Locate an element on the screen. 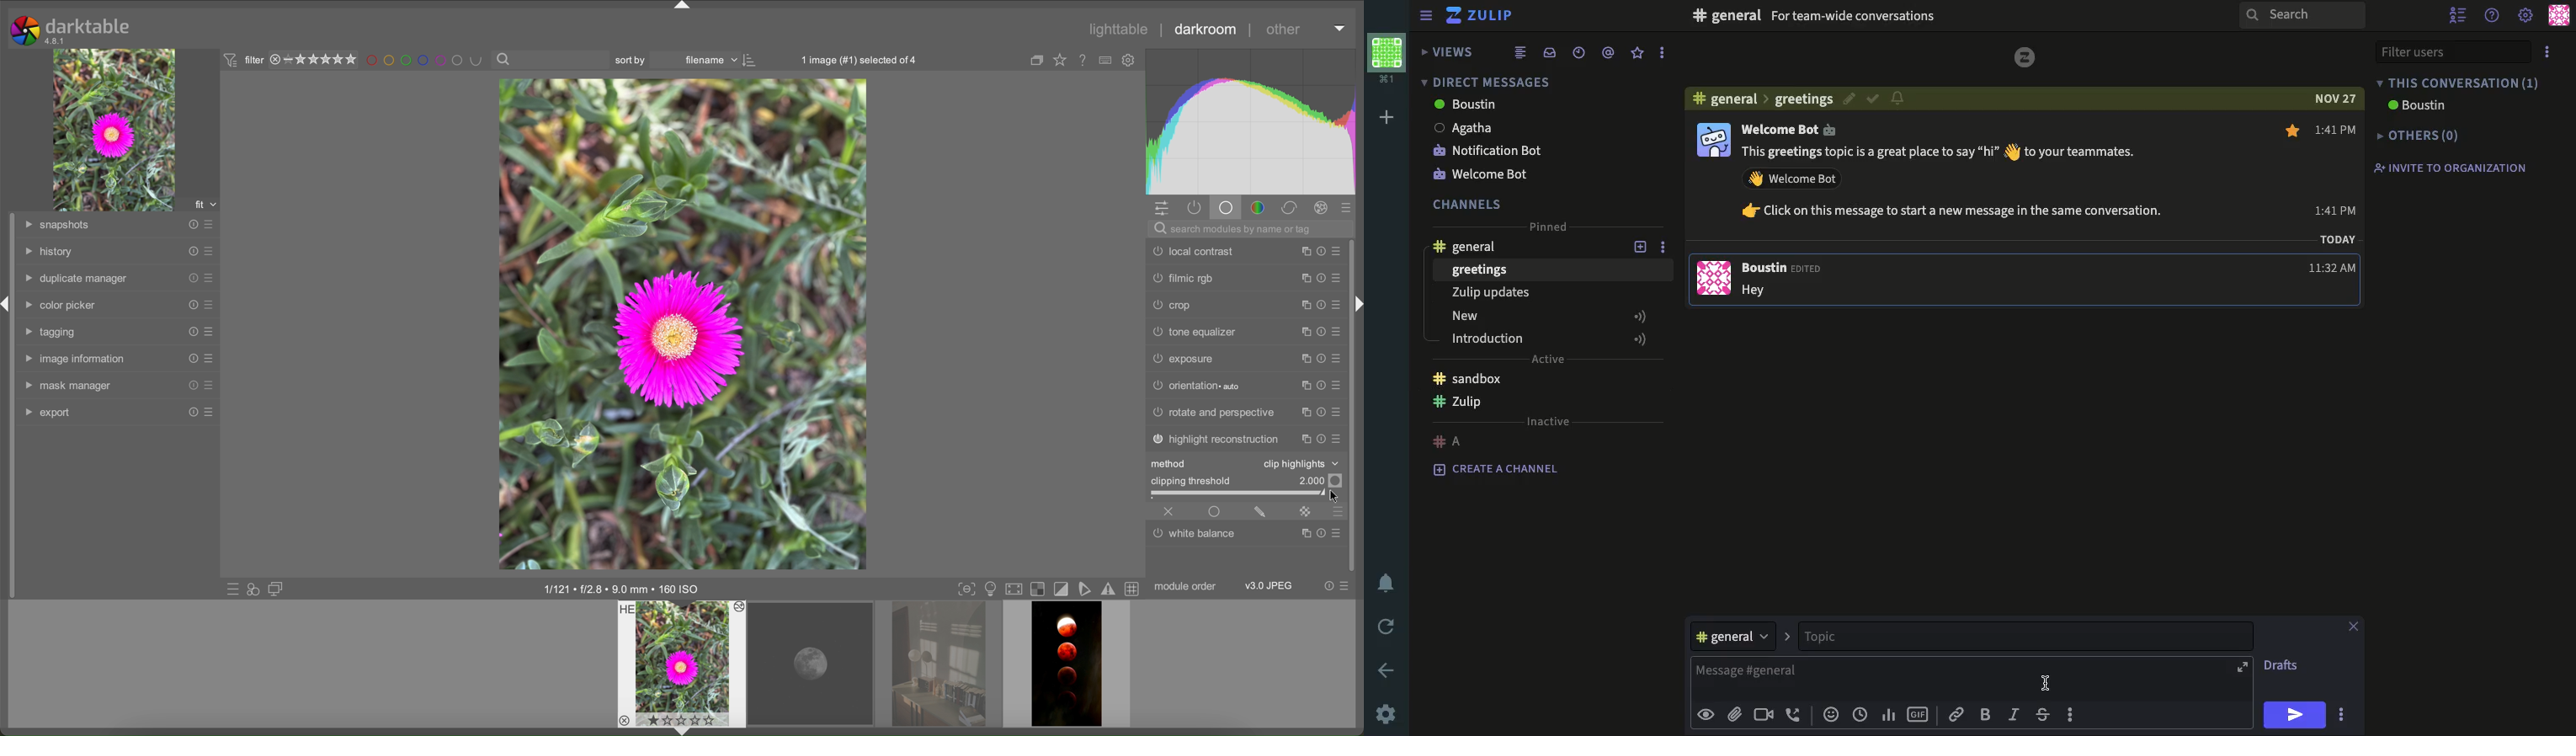  boustin is located at coordinates (1465, 105).